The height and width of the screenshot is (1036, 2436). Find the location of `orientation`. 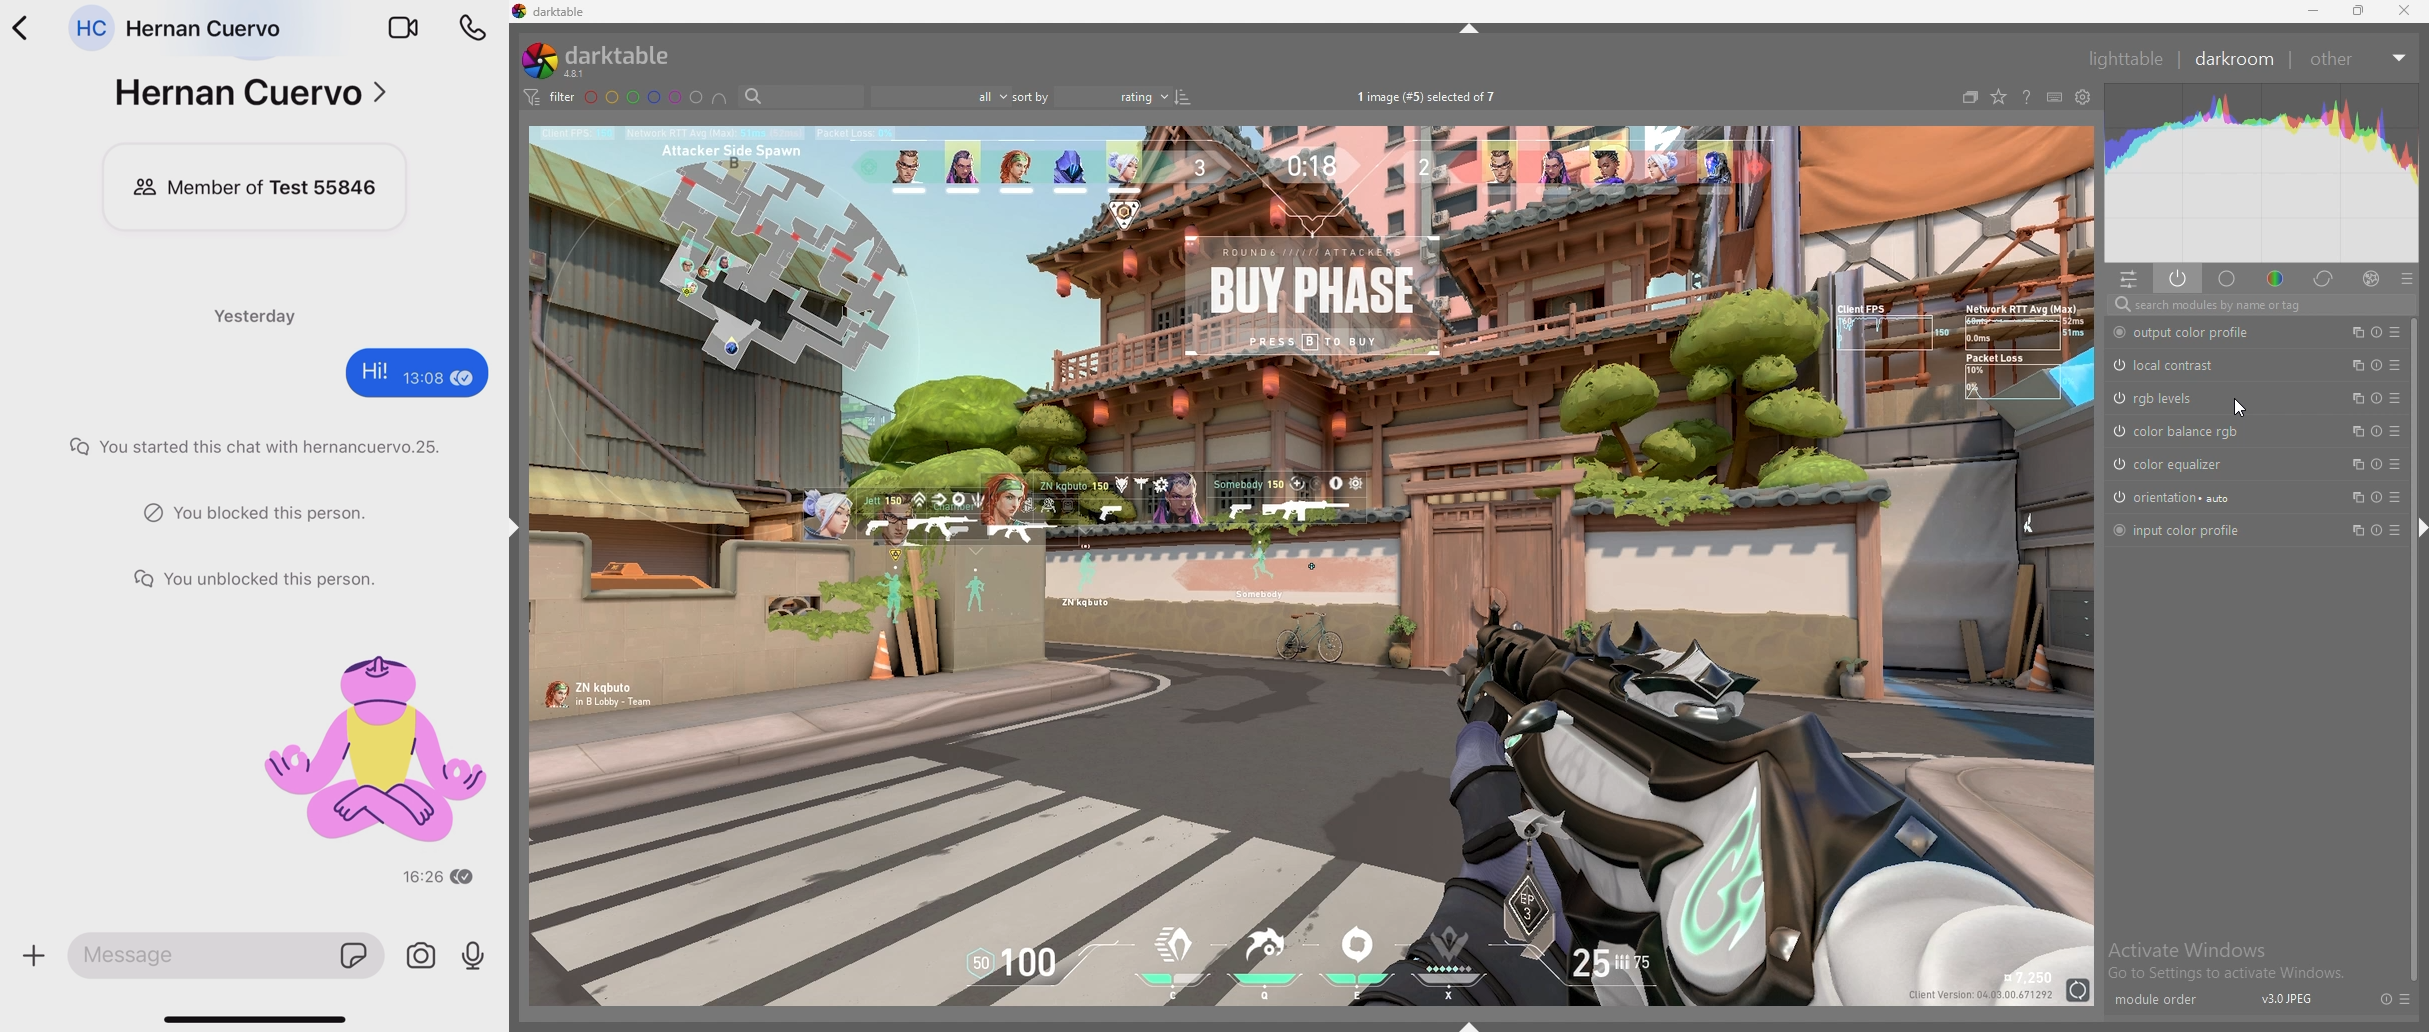

orientation is located at coordinates (2182, 497).